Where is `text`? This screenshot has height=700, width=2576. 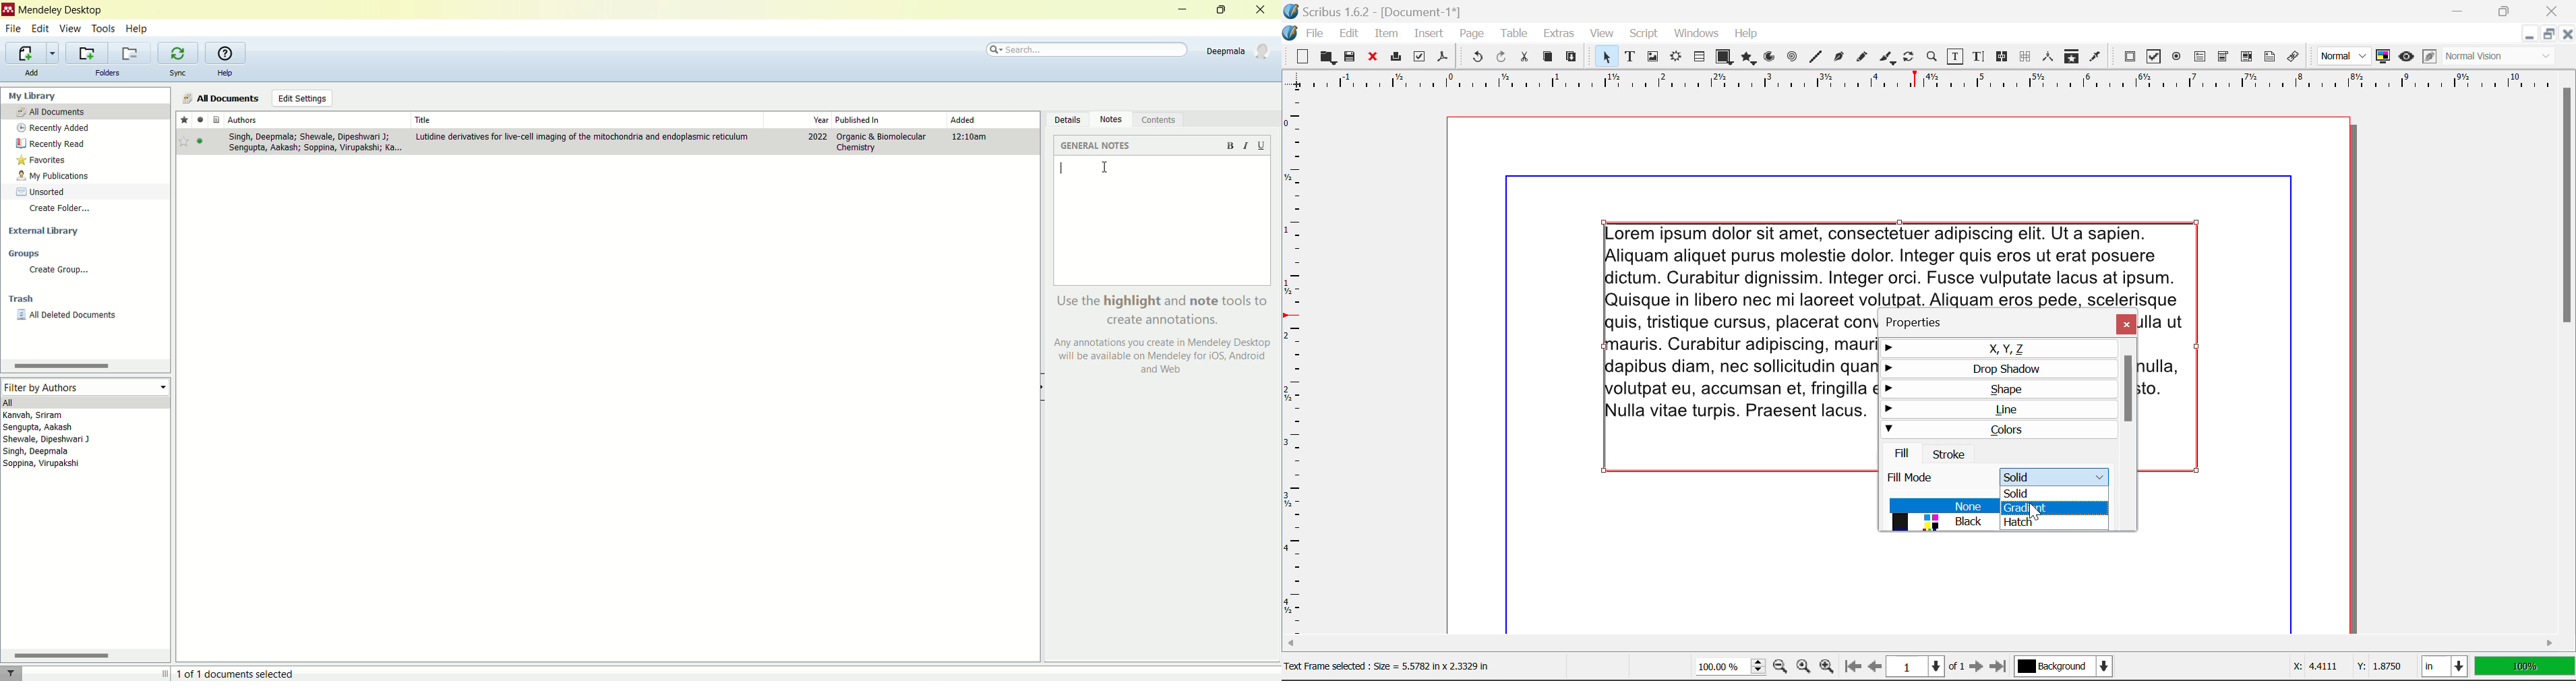
text is located at coordinates (1740, 367).